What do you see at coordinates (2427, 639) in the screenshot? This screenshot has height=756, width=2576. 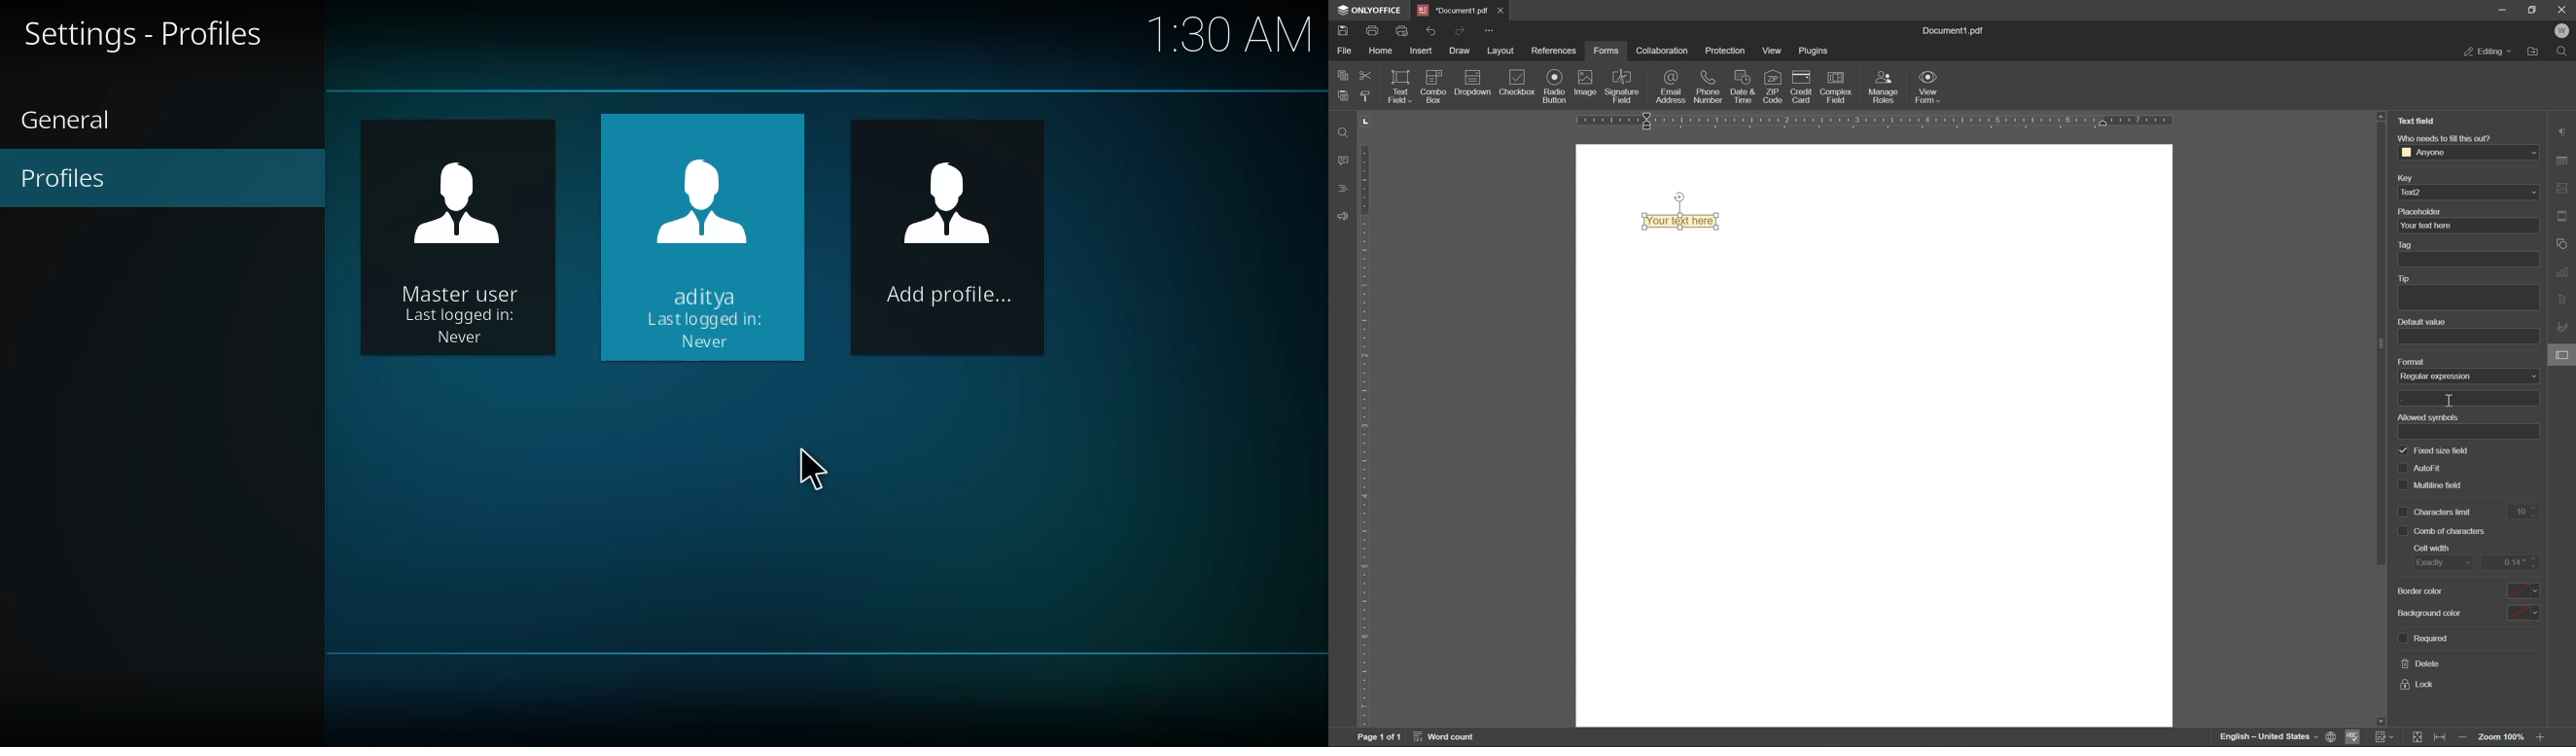 I see `required` at bounding box center [2427, 639].